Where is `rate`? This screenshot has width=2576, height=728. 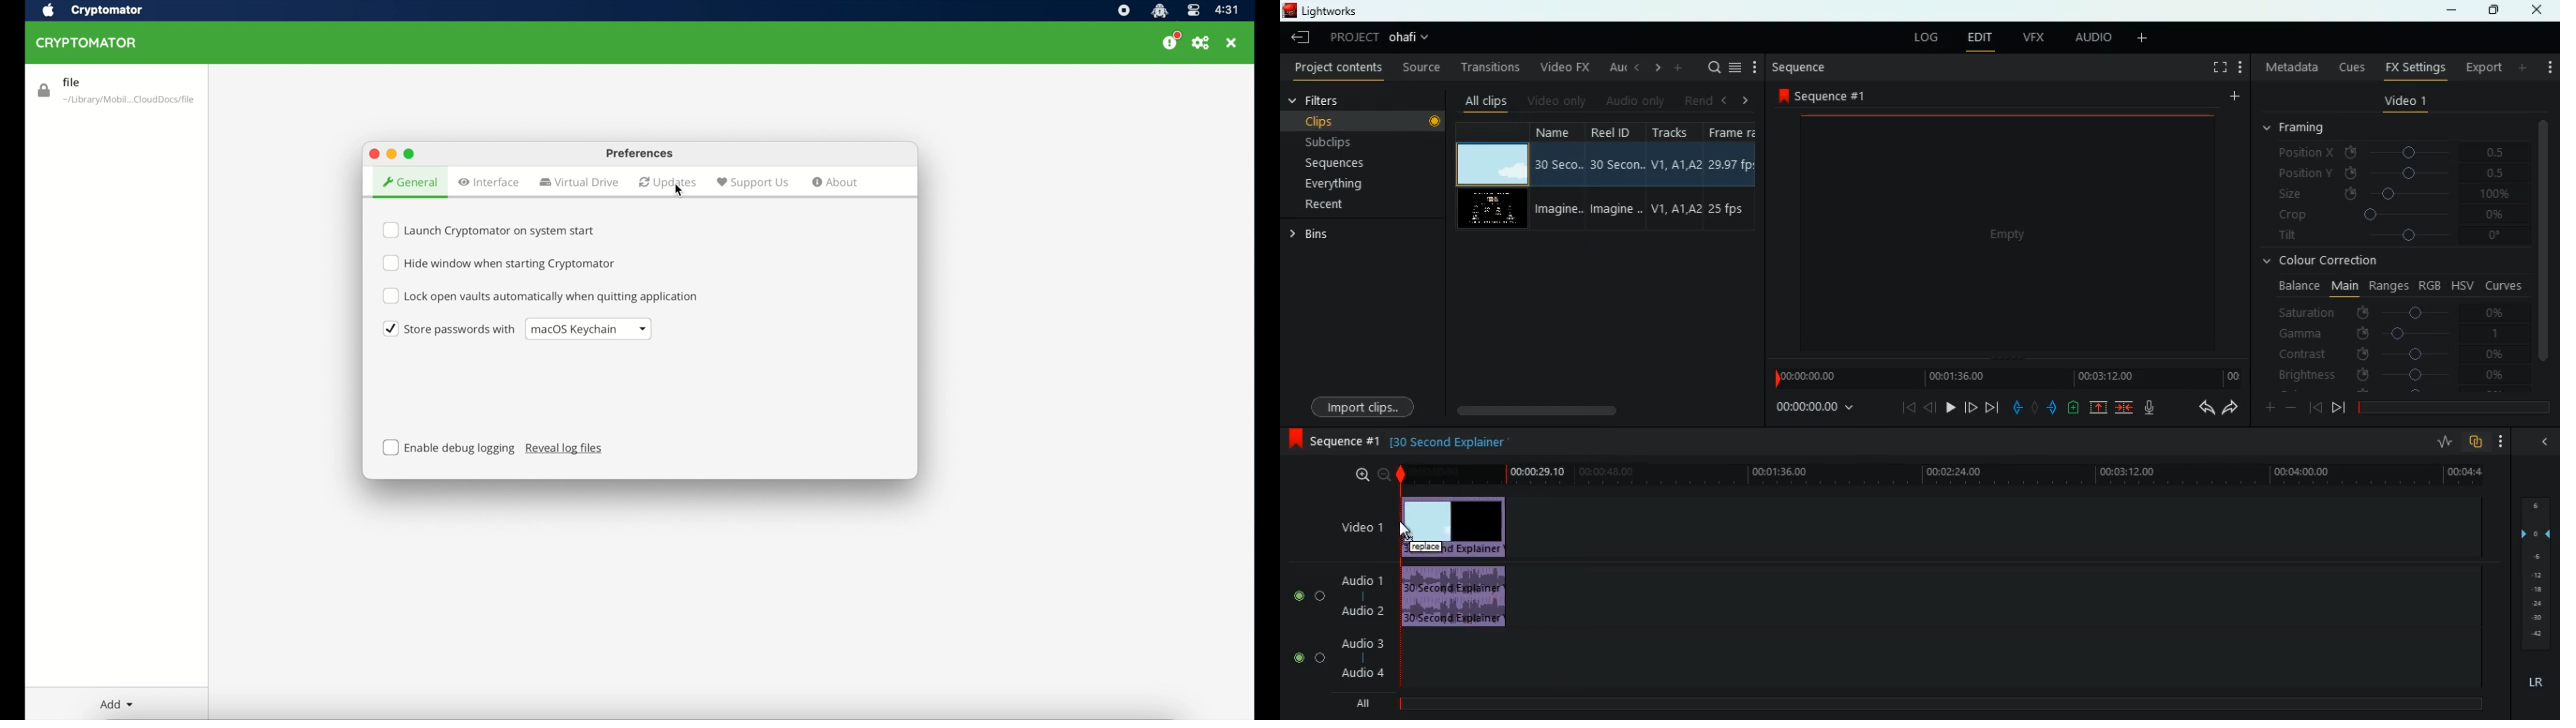 rate is located at coordinates (2439, 442).